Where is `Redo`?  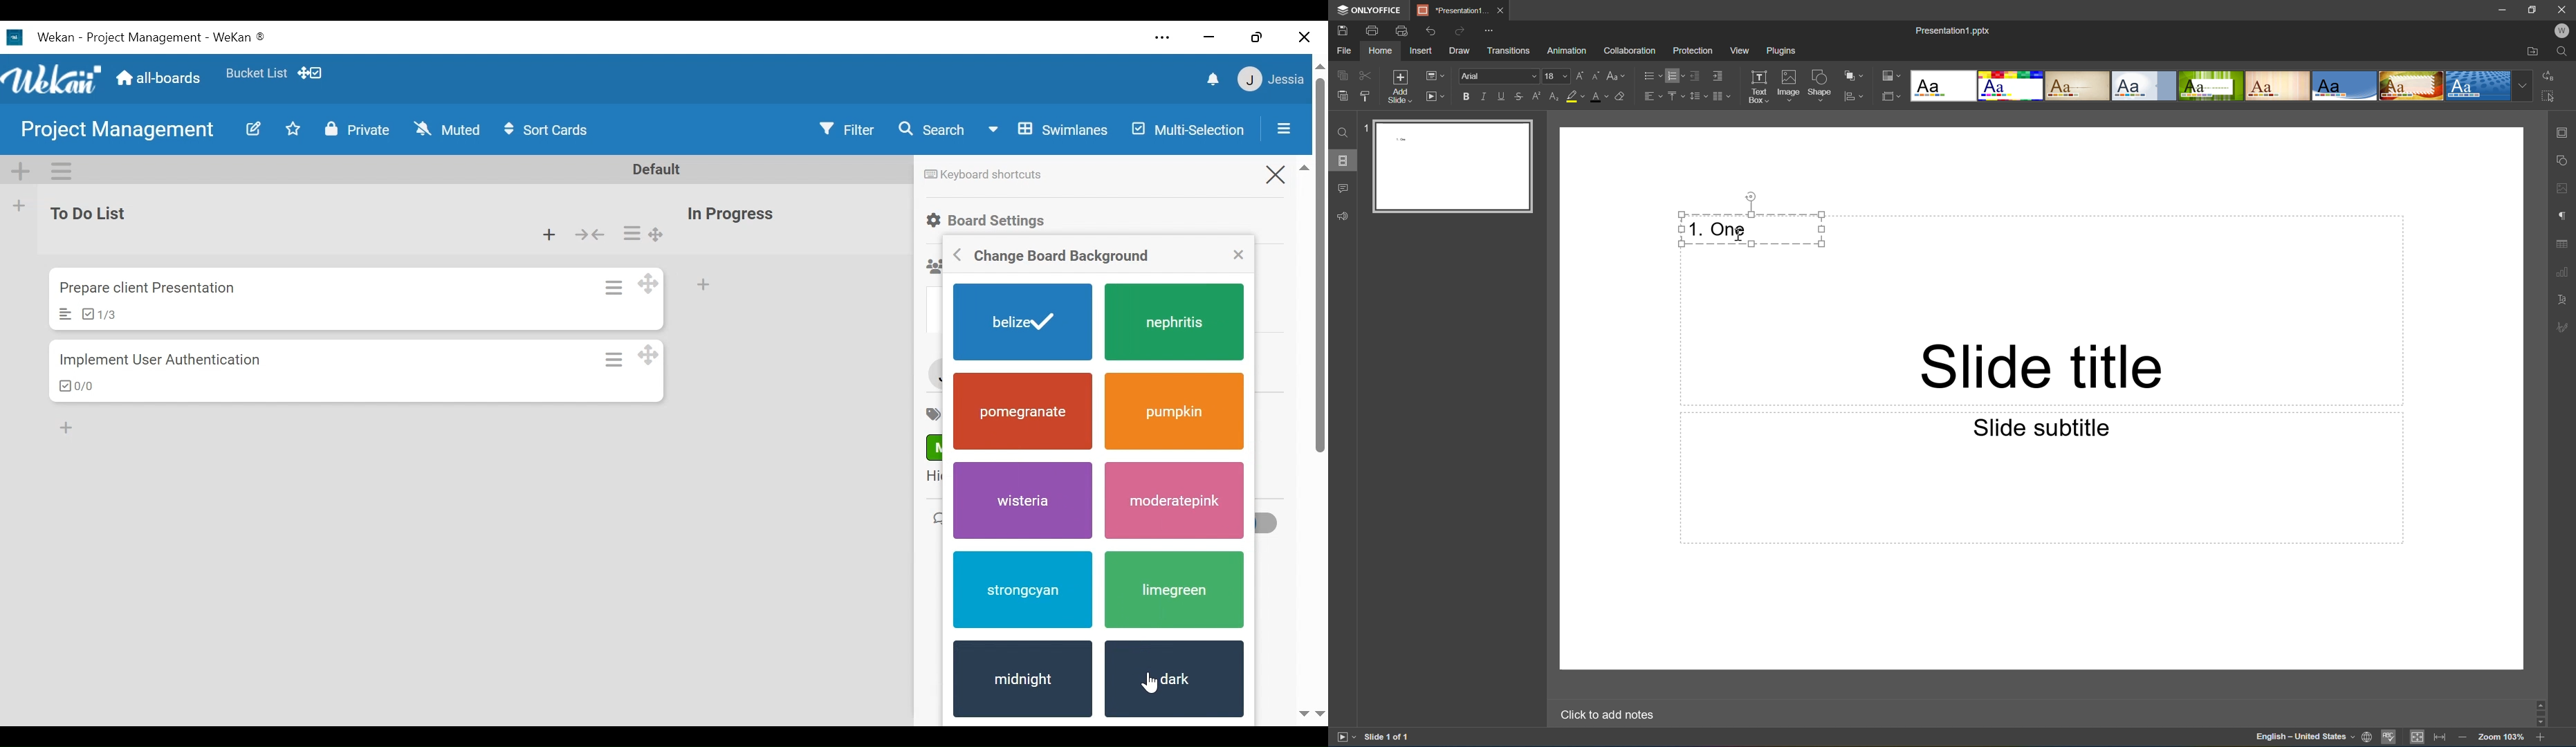 Redo is located at coordinates (1462, 34).